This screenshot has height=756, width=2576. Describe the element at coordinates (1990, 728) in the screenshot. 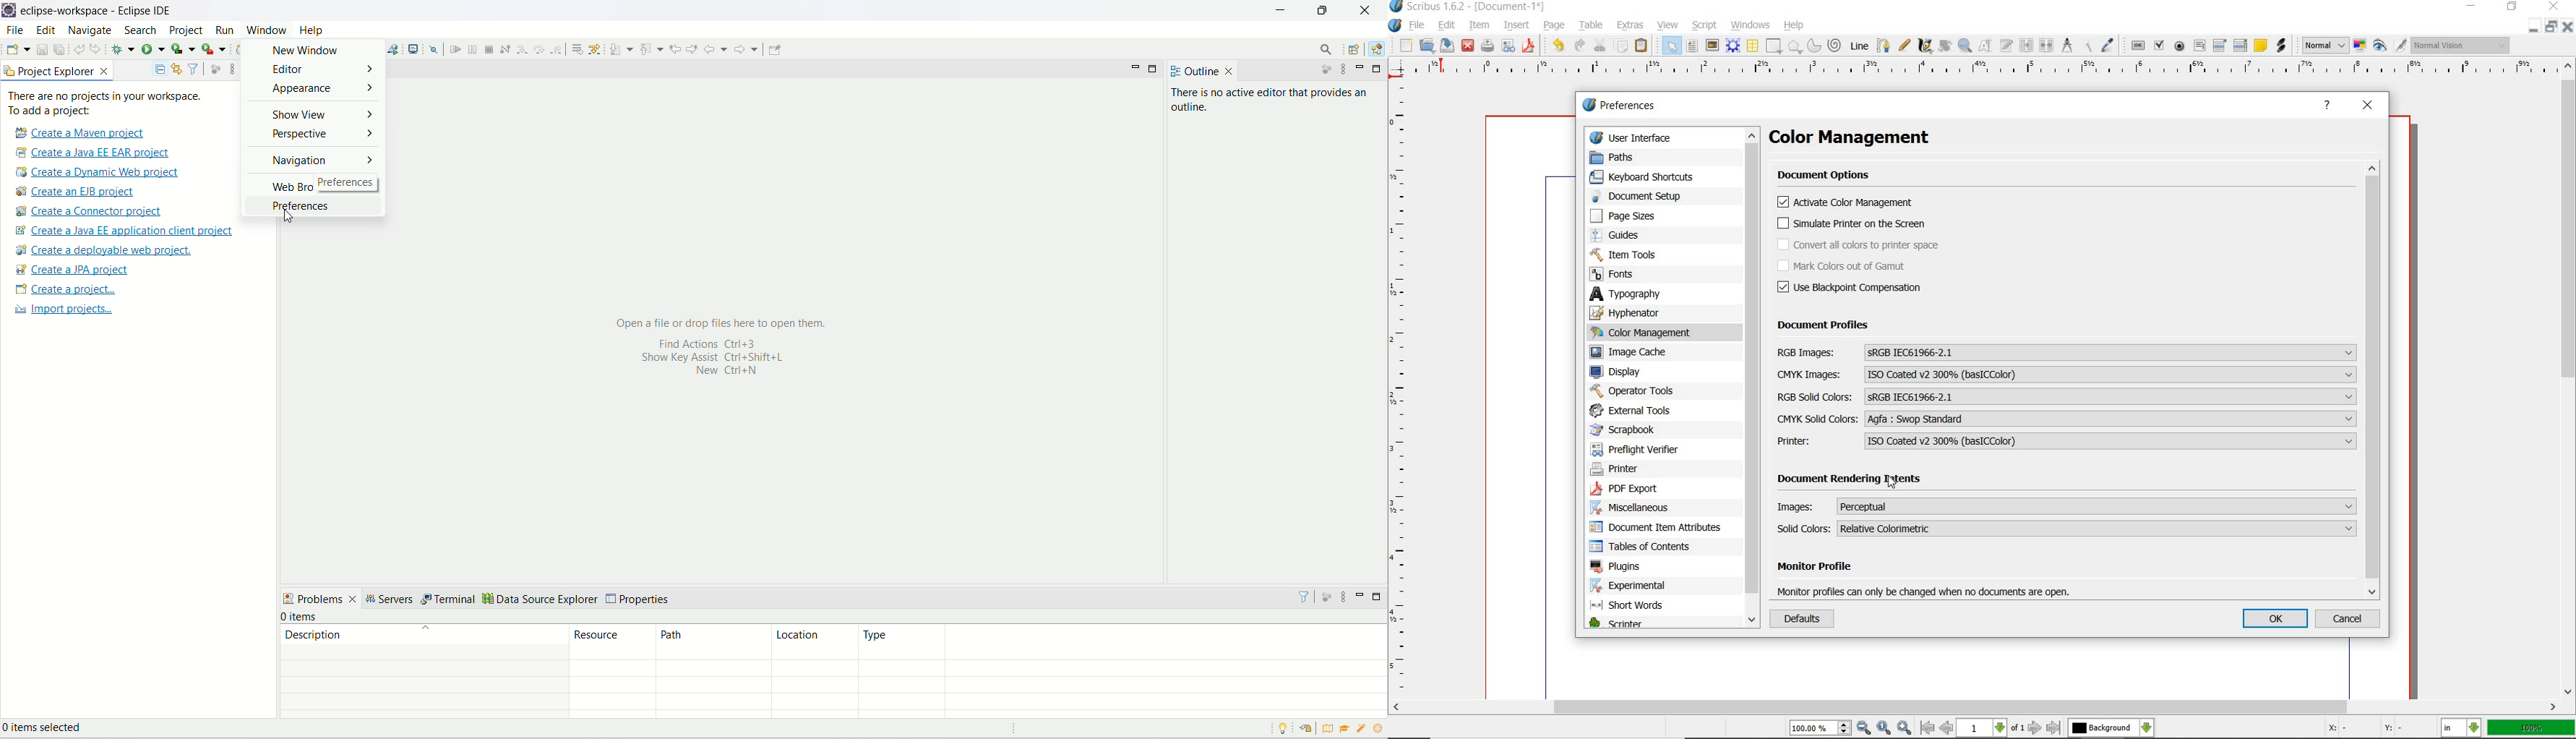

I see `move to next or previous page` at that location.